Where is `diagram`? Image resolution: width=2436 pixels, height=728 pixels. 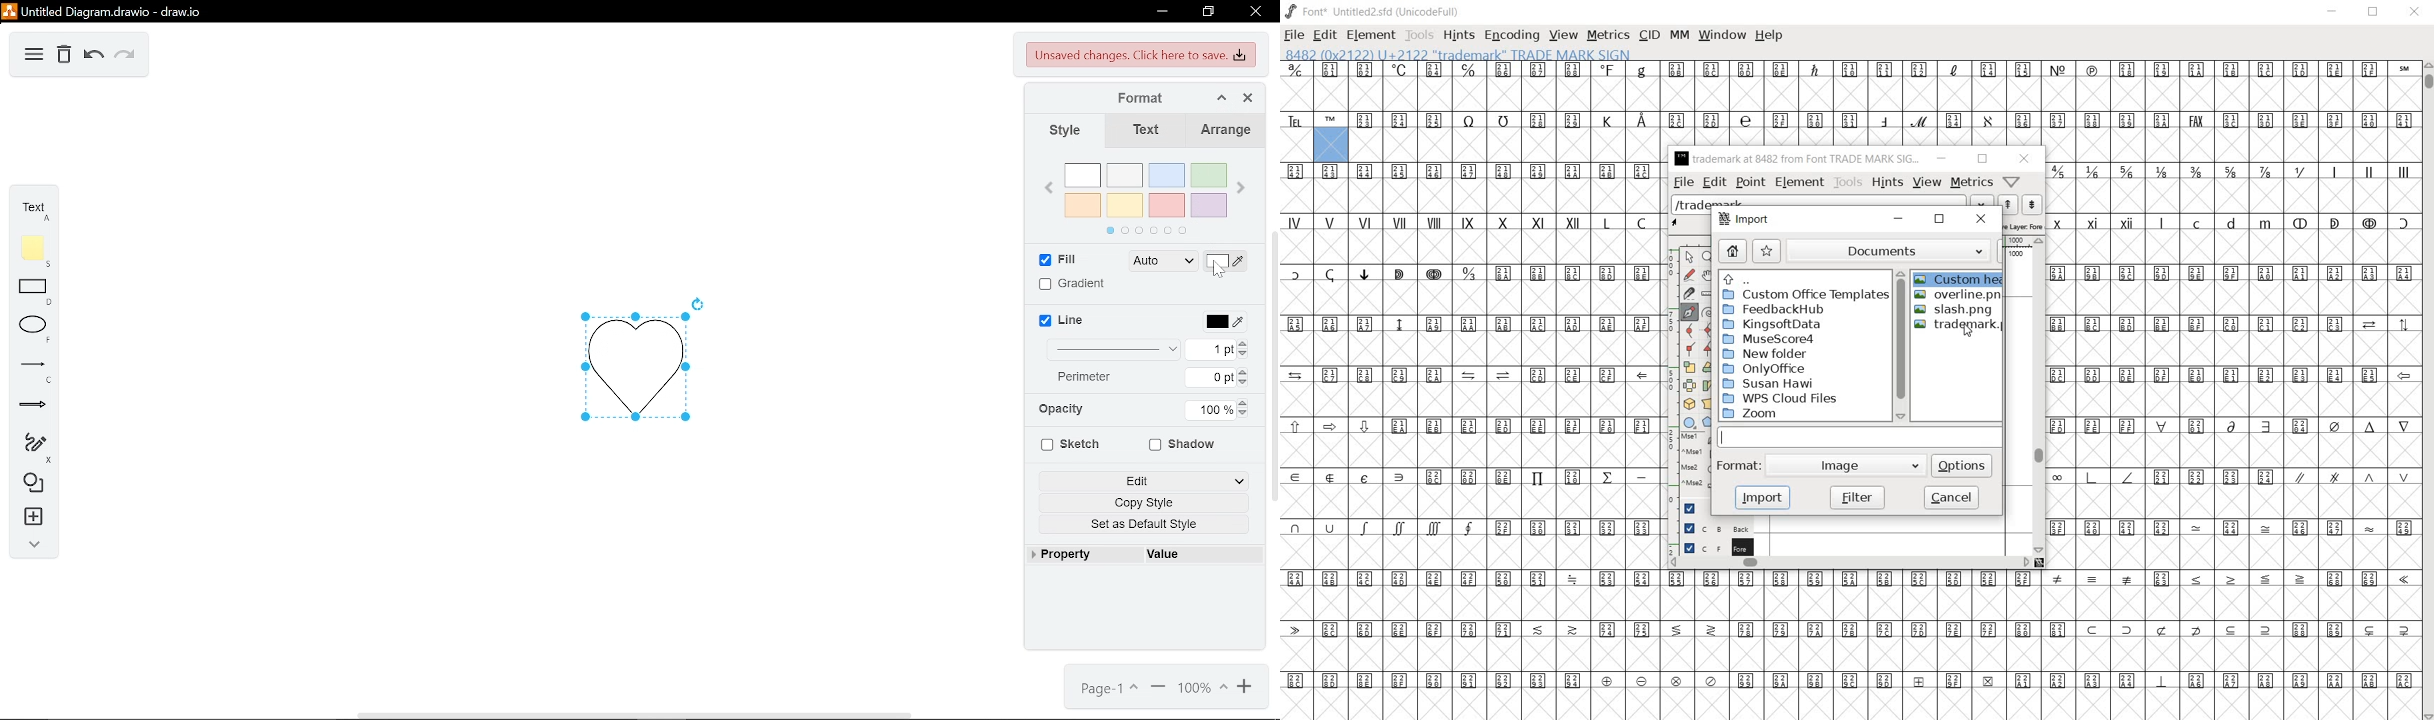 diagram is located at coordinates (35, 56).